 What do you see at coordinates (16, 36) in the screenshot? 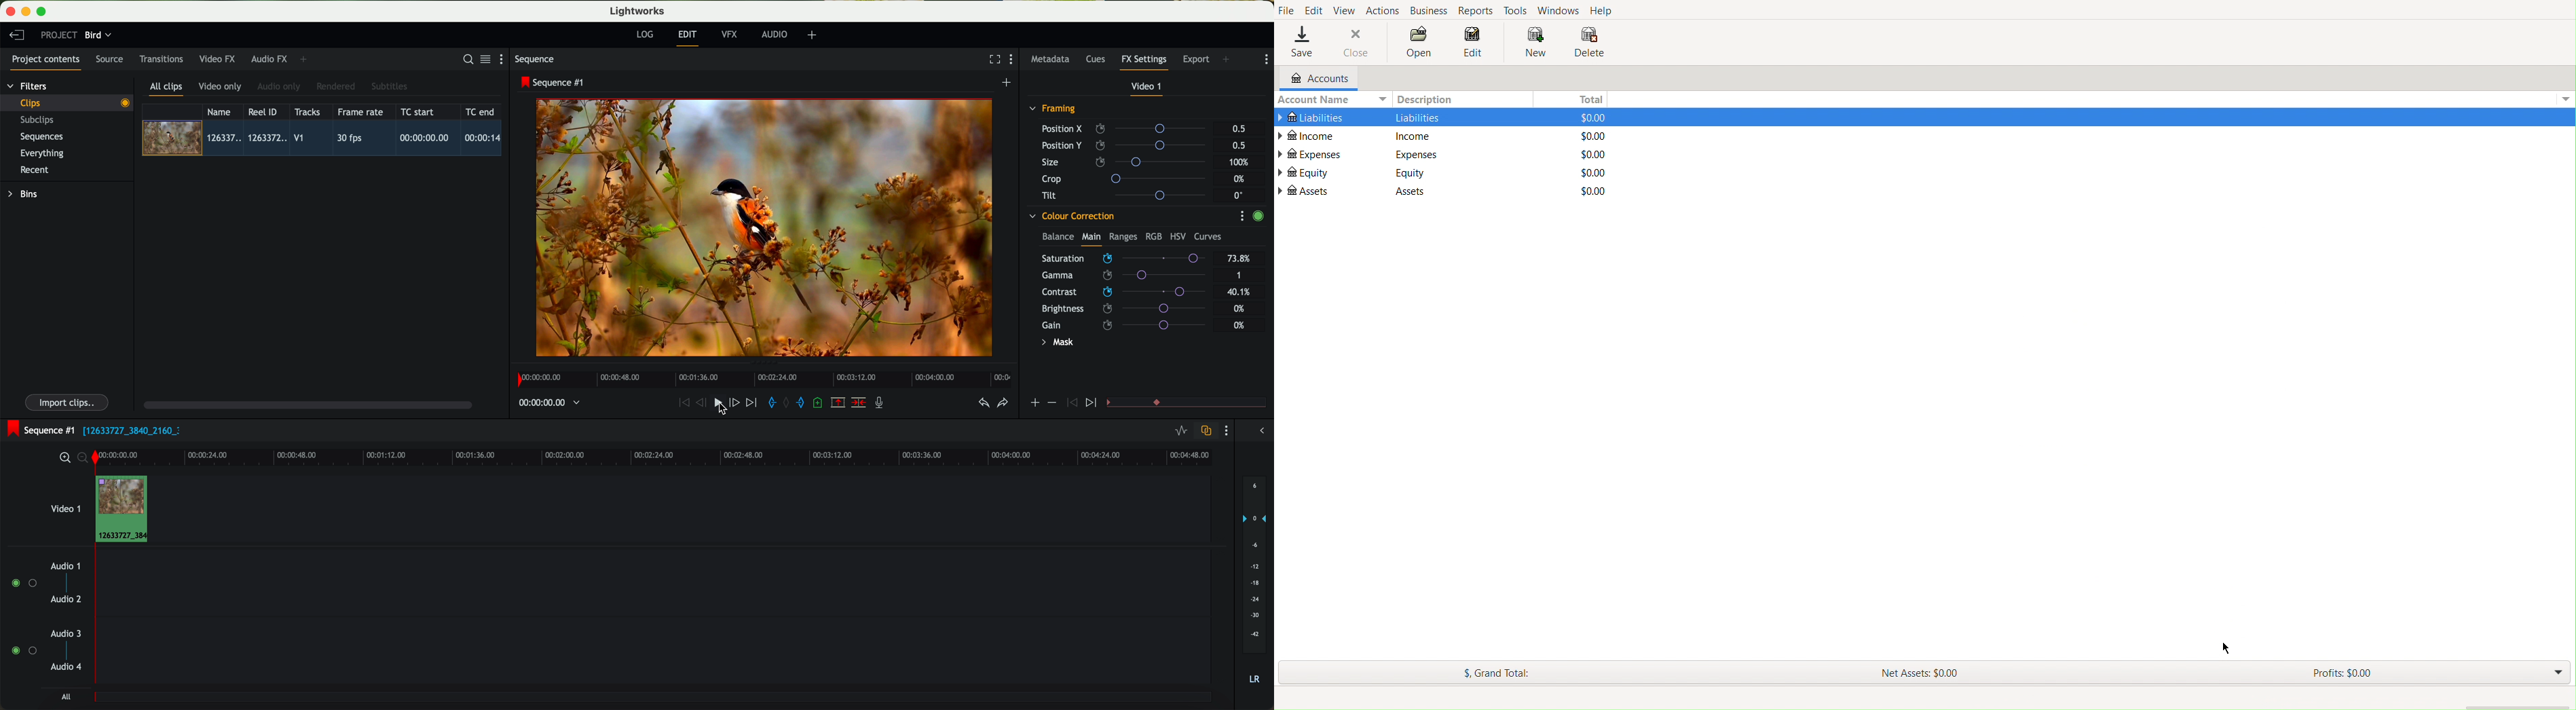
I see `leave` at bounding box center [16, 36].